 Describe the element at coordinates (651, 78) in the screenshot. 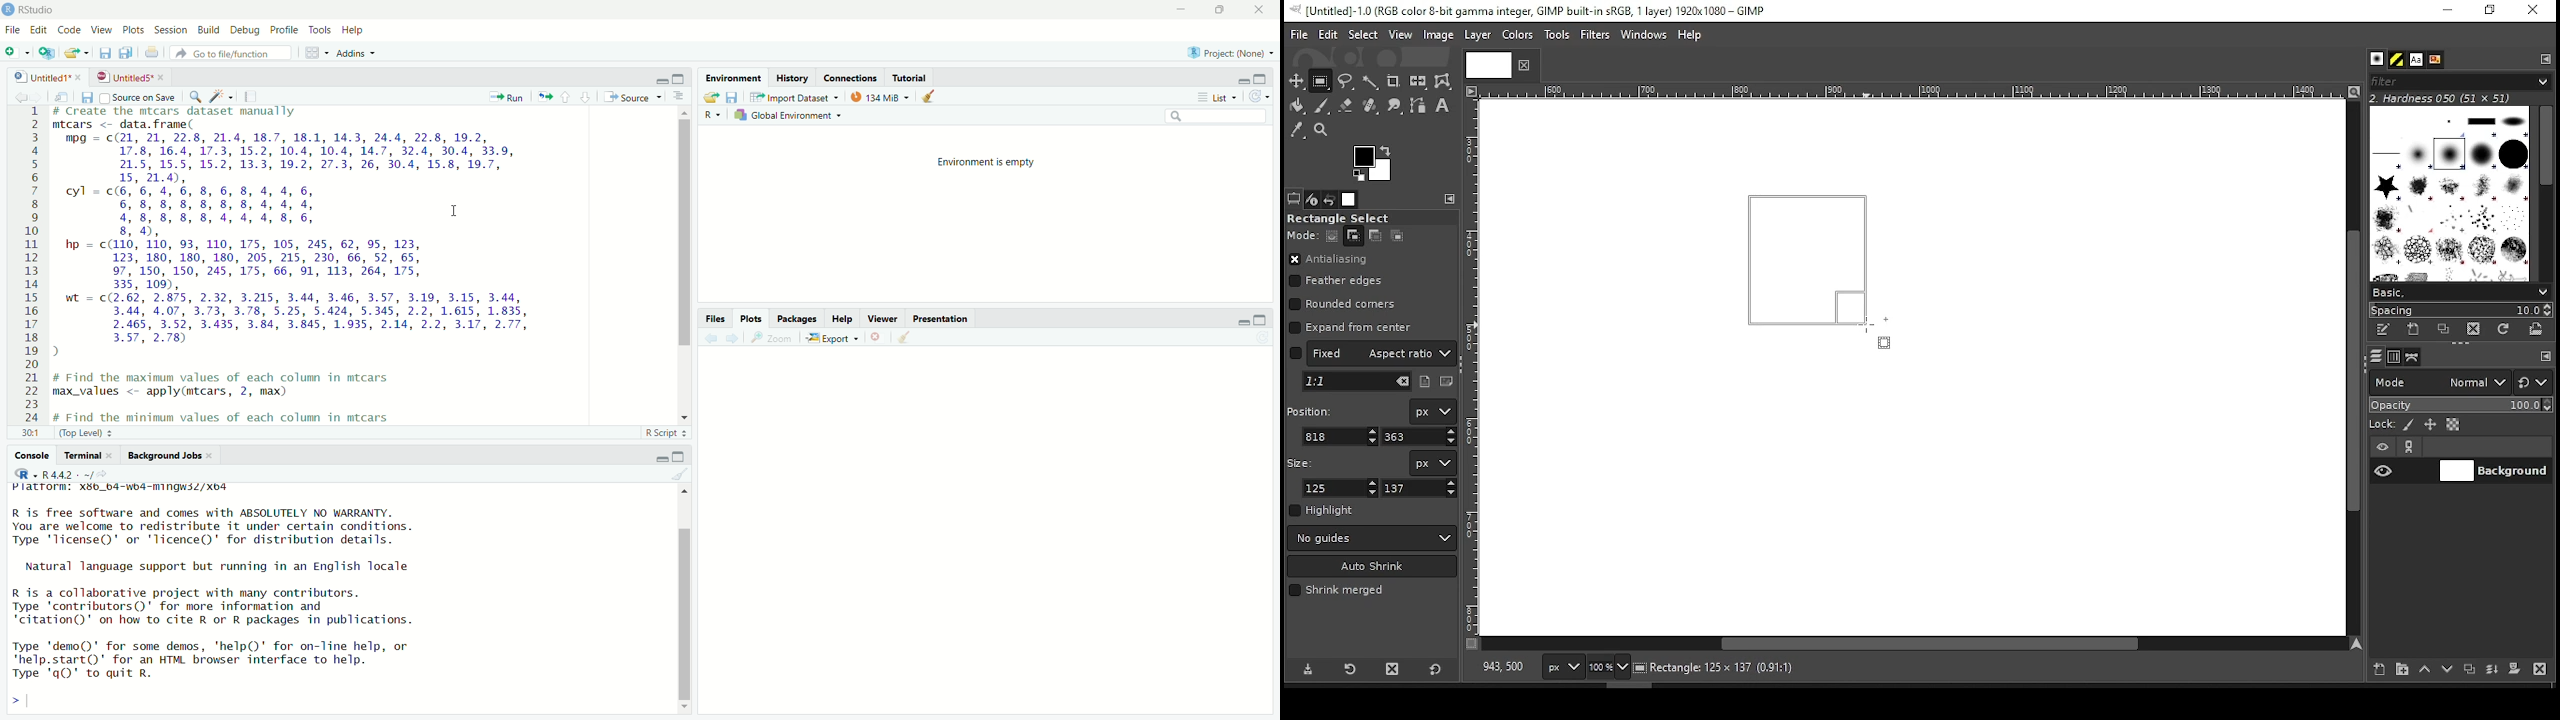

I see `minimise` at that location.